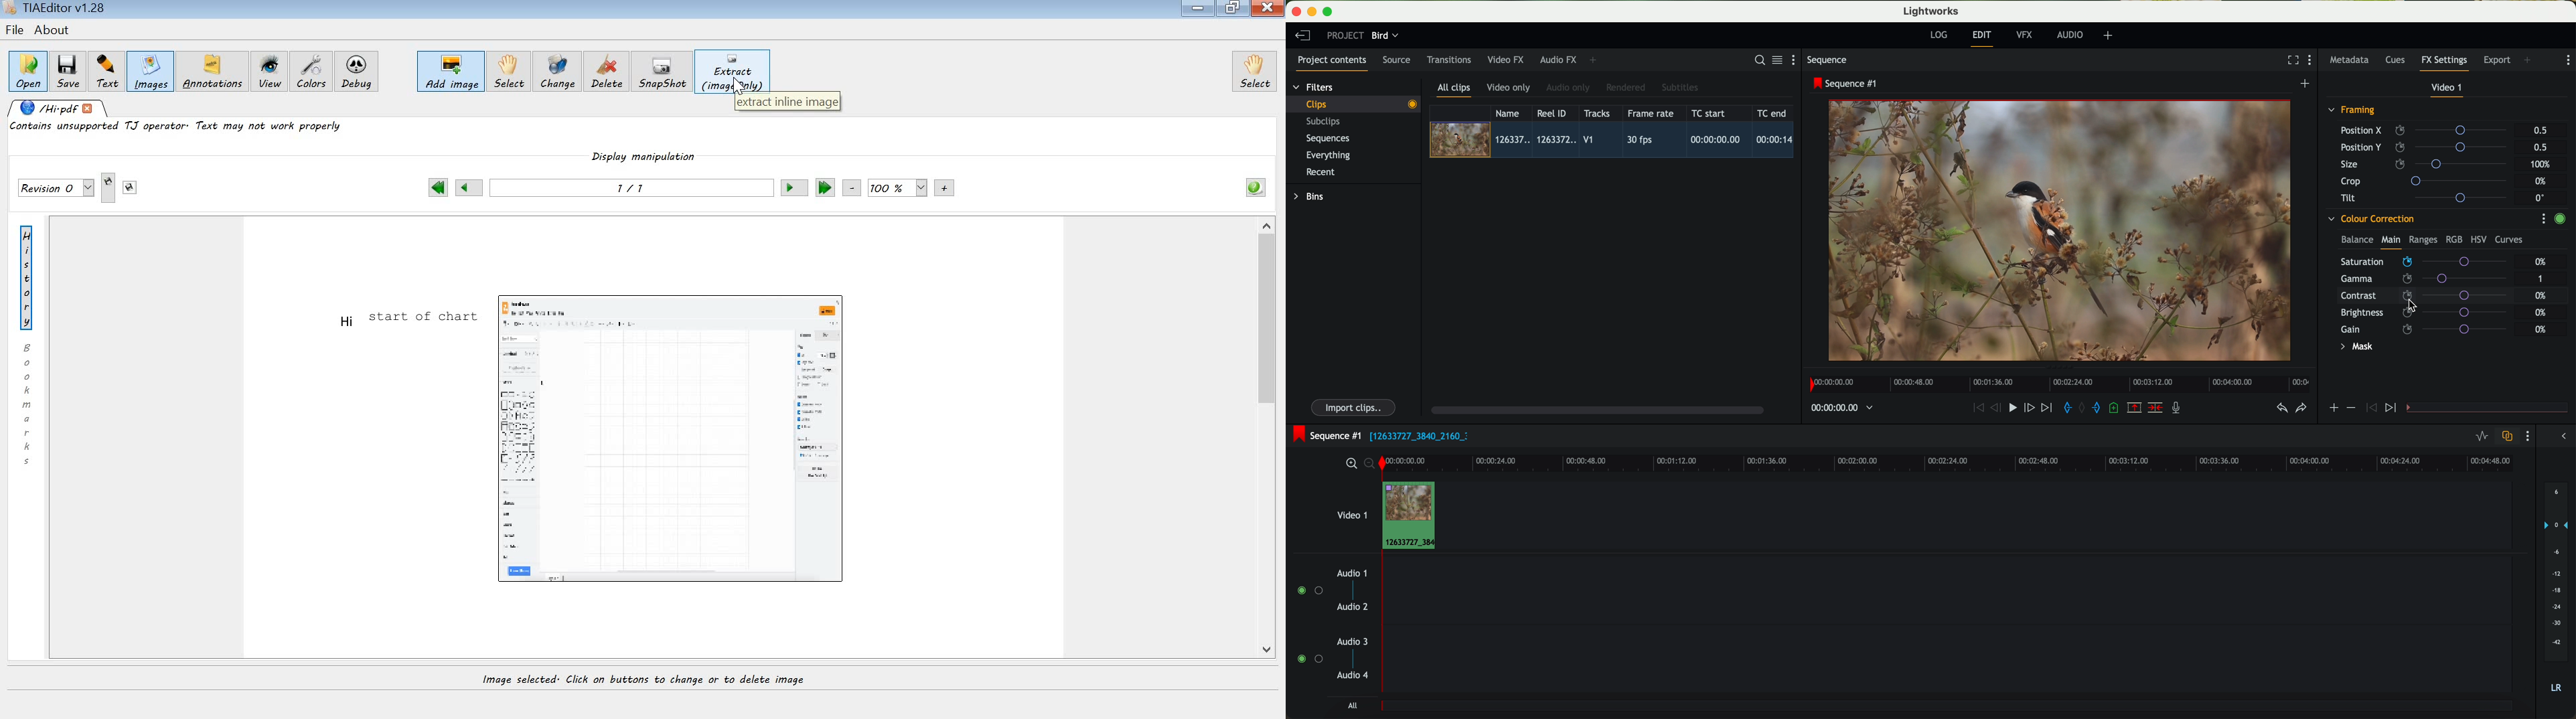 Image resolution: width=2576 pixels, height=728 pixels. I want to click on click on video, so click(1615, 141).